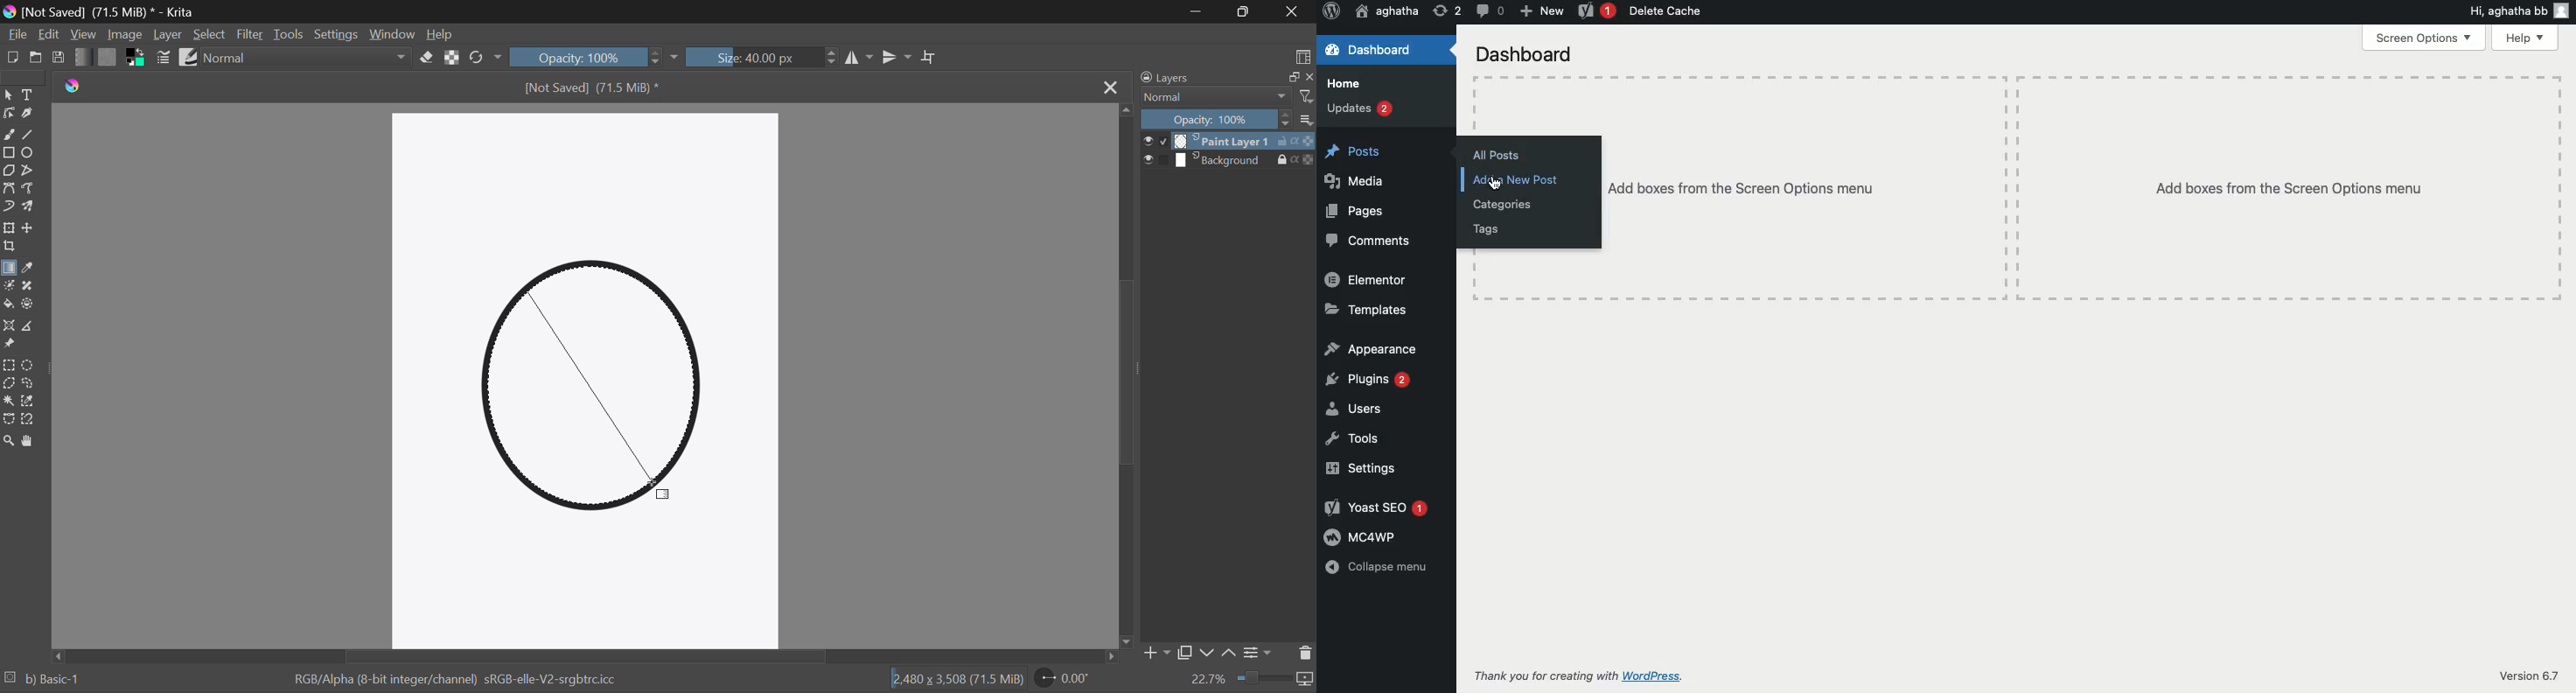 This screenshot has height=700, width=2576. What do you see at coordinates (1330, 10) in the screenshot?
I see `Wordpress logo` at bounding box center [1330, 10].